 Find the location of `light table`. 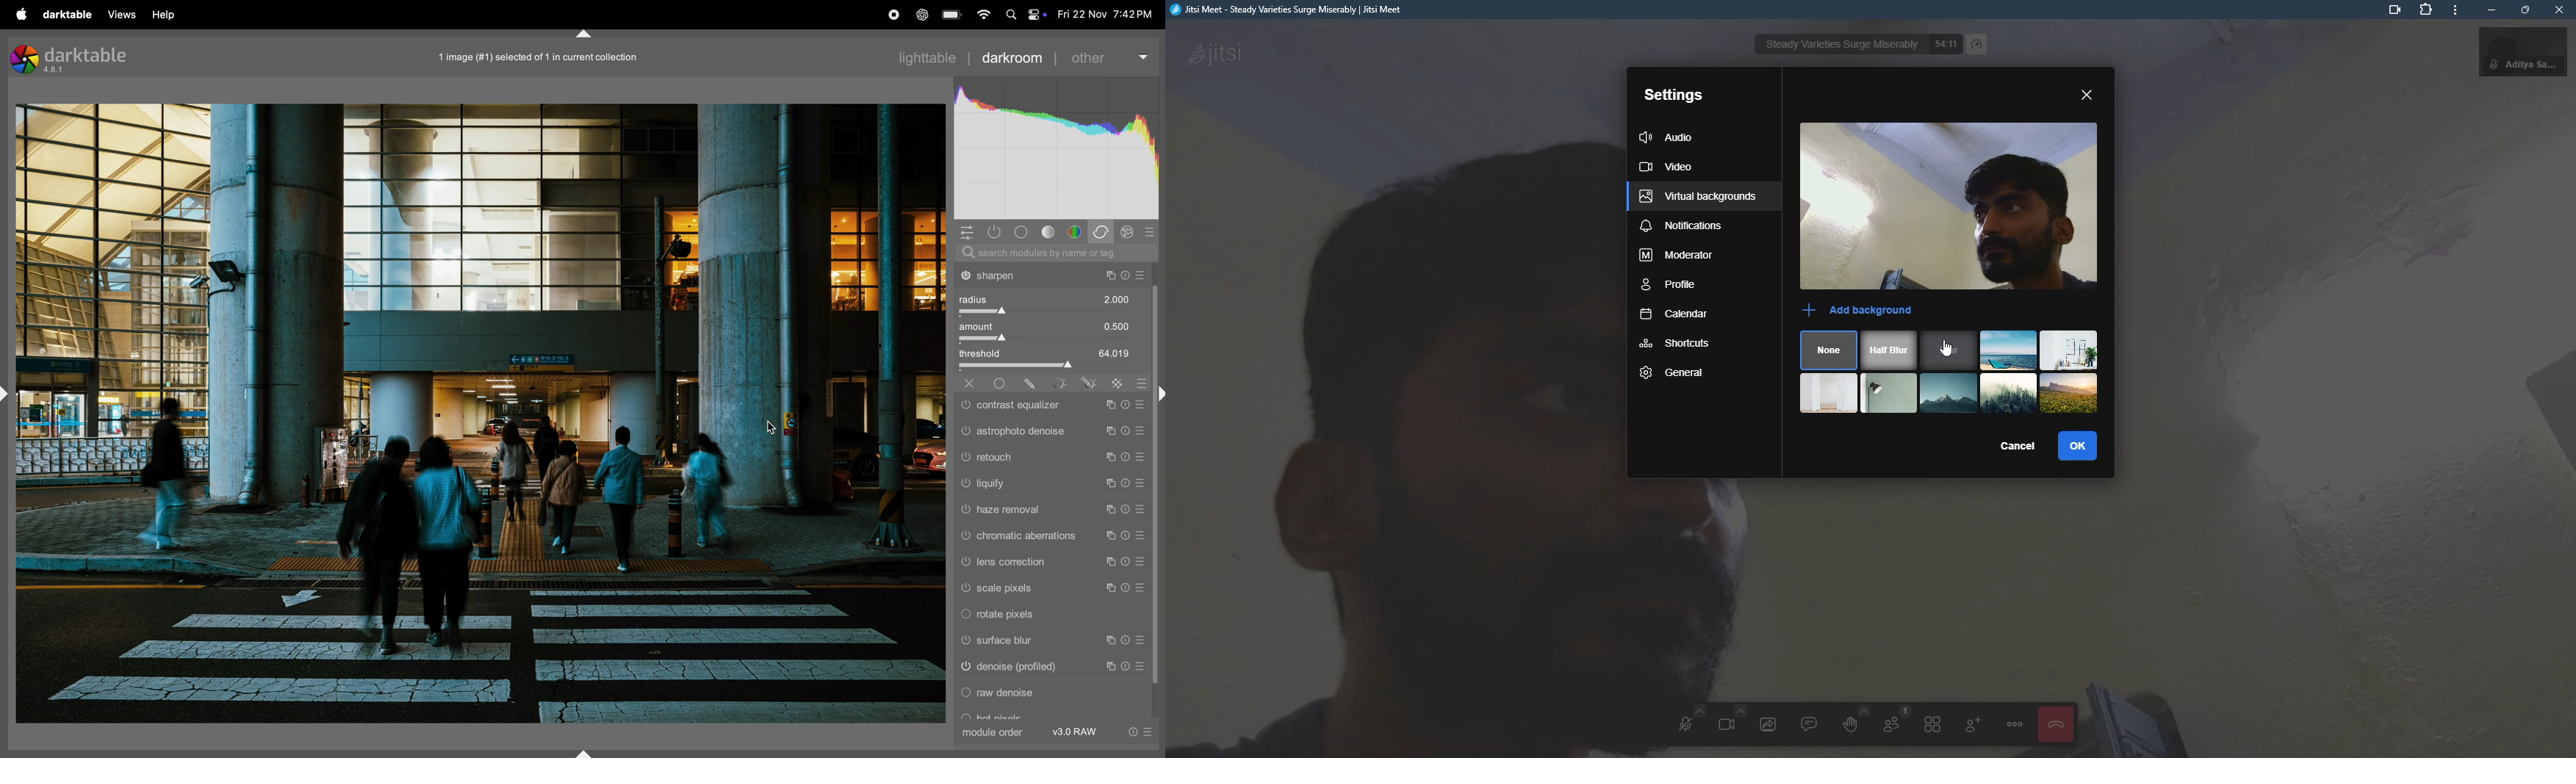

light table is located at coordinates (934, 56).